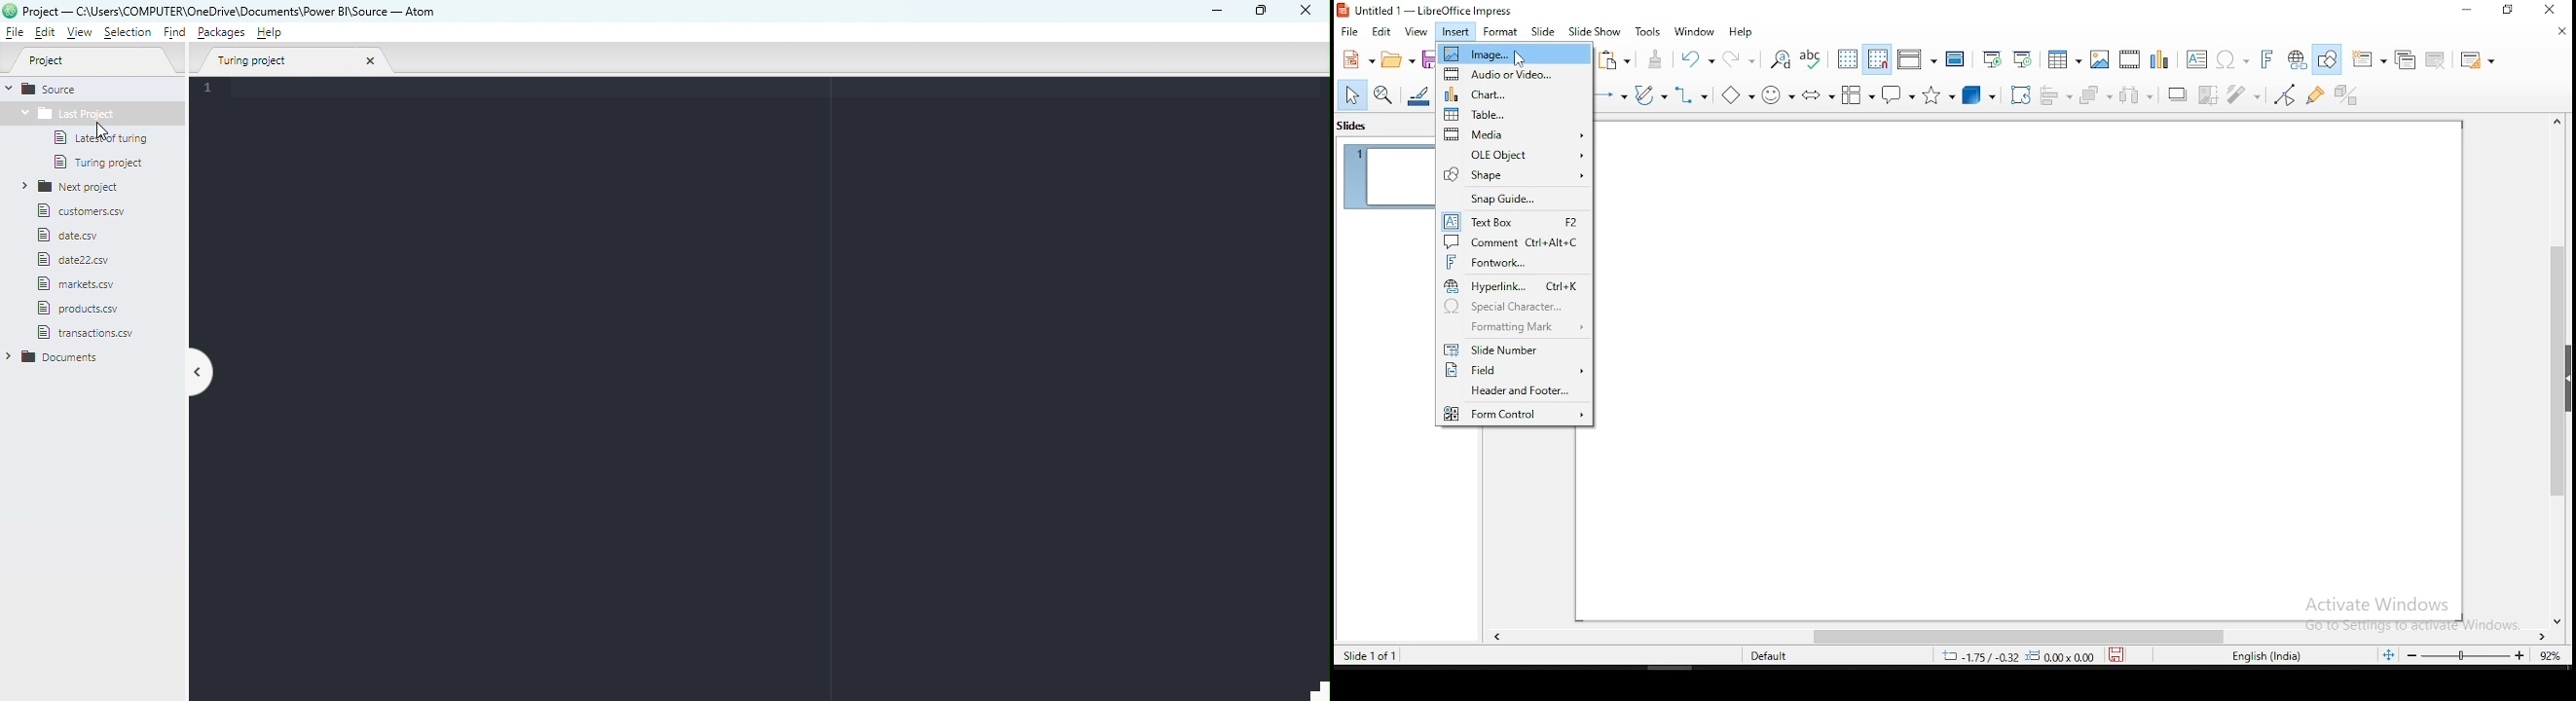  Describe the element at coordinates (2560, 624) in the screenshot. I see `scroll down` at that location.